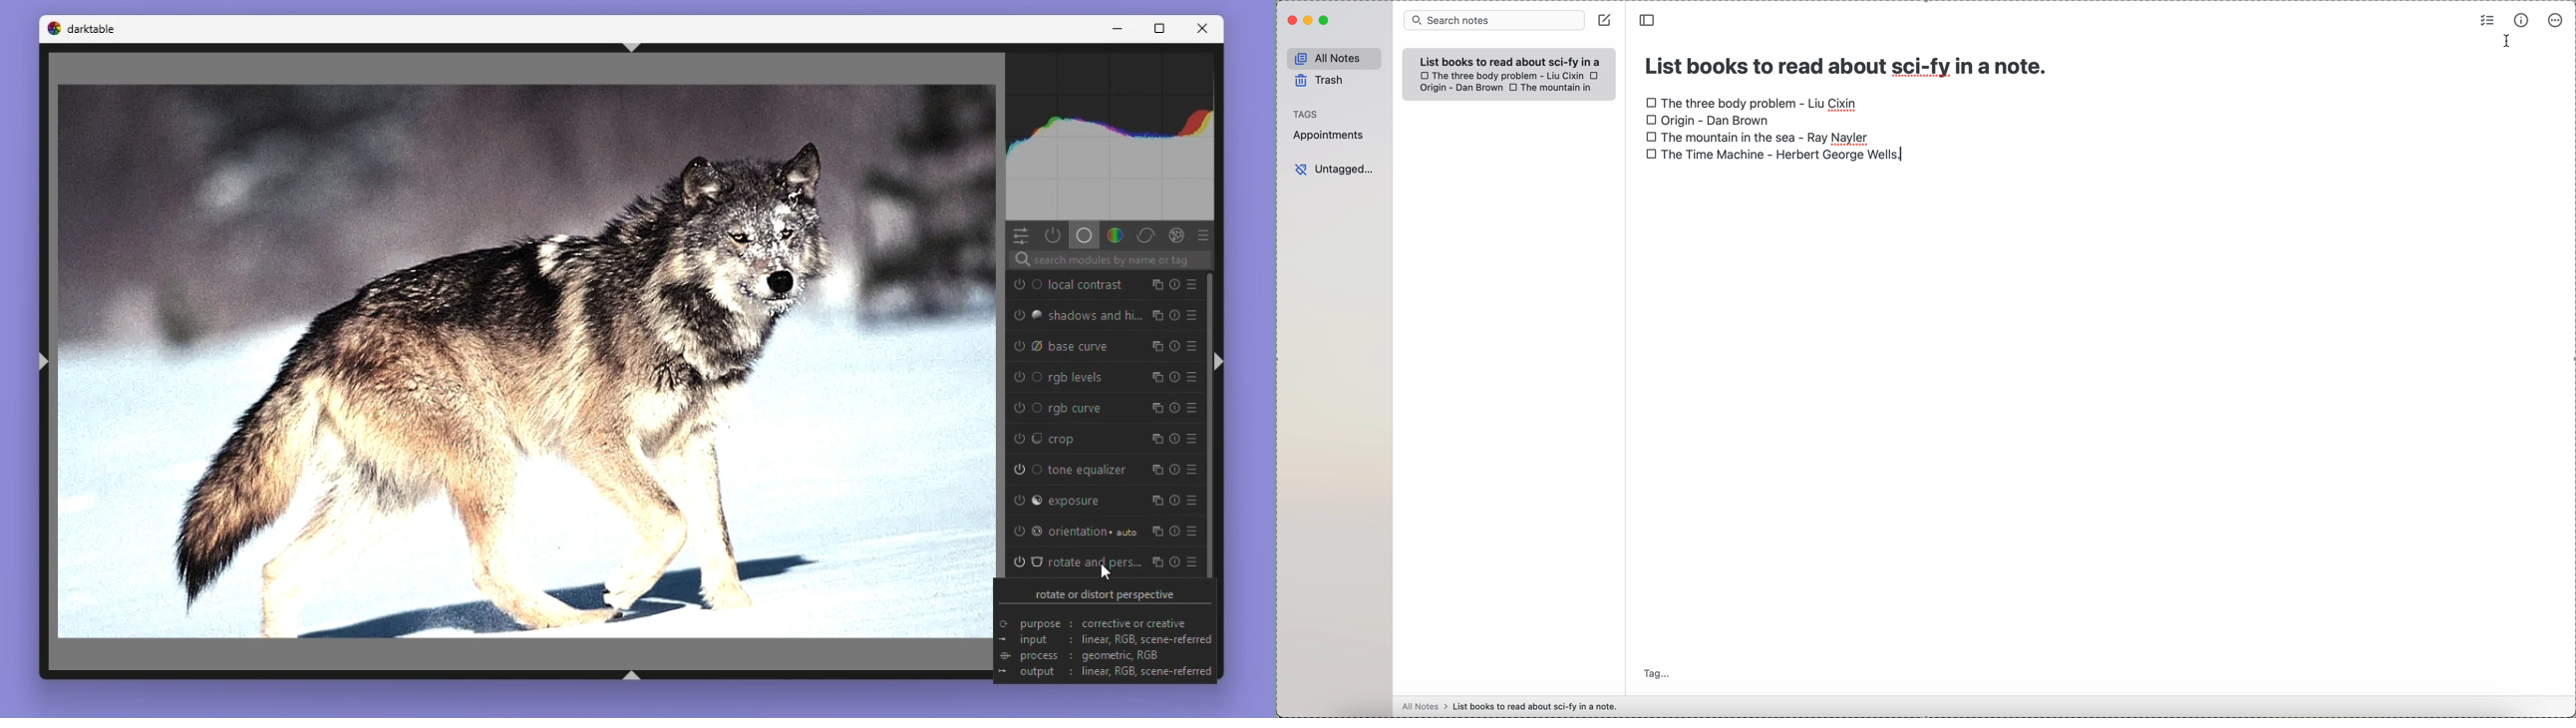 This screenshot has height=728, width=2576. I want to click on Histogram, so click(1115, 135).